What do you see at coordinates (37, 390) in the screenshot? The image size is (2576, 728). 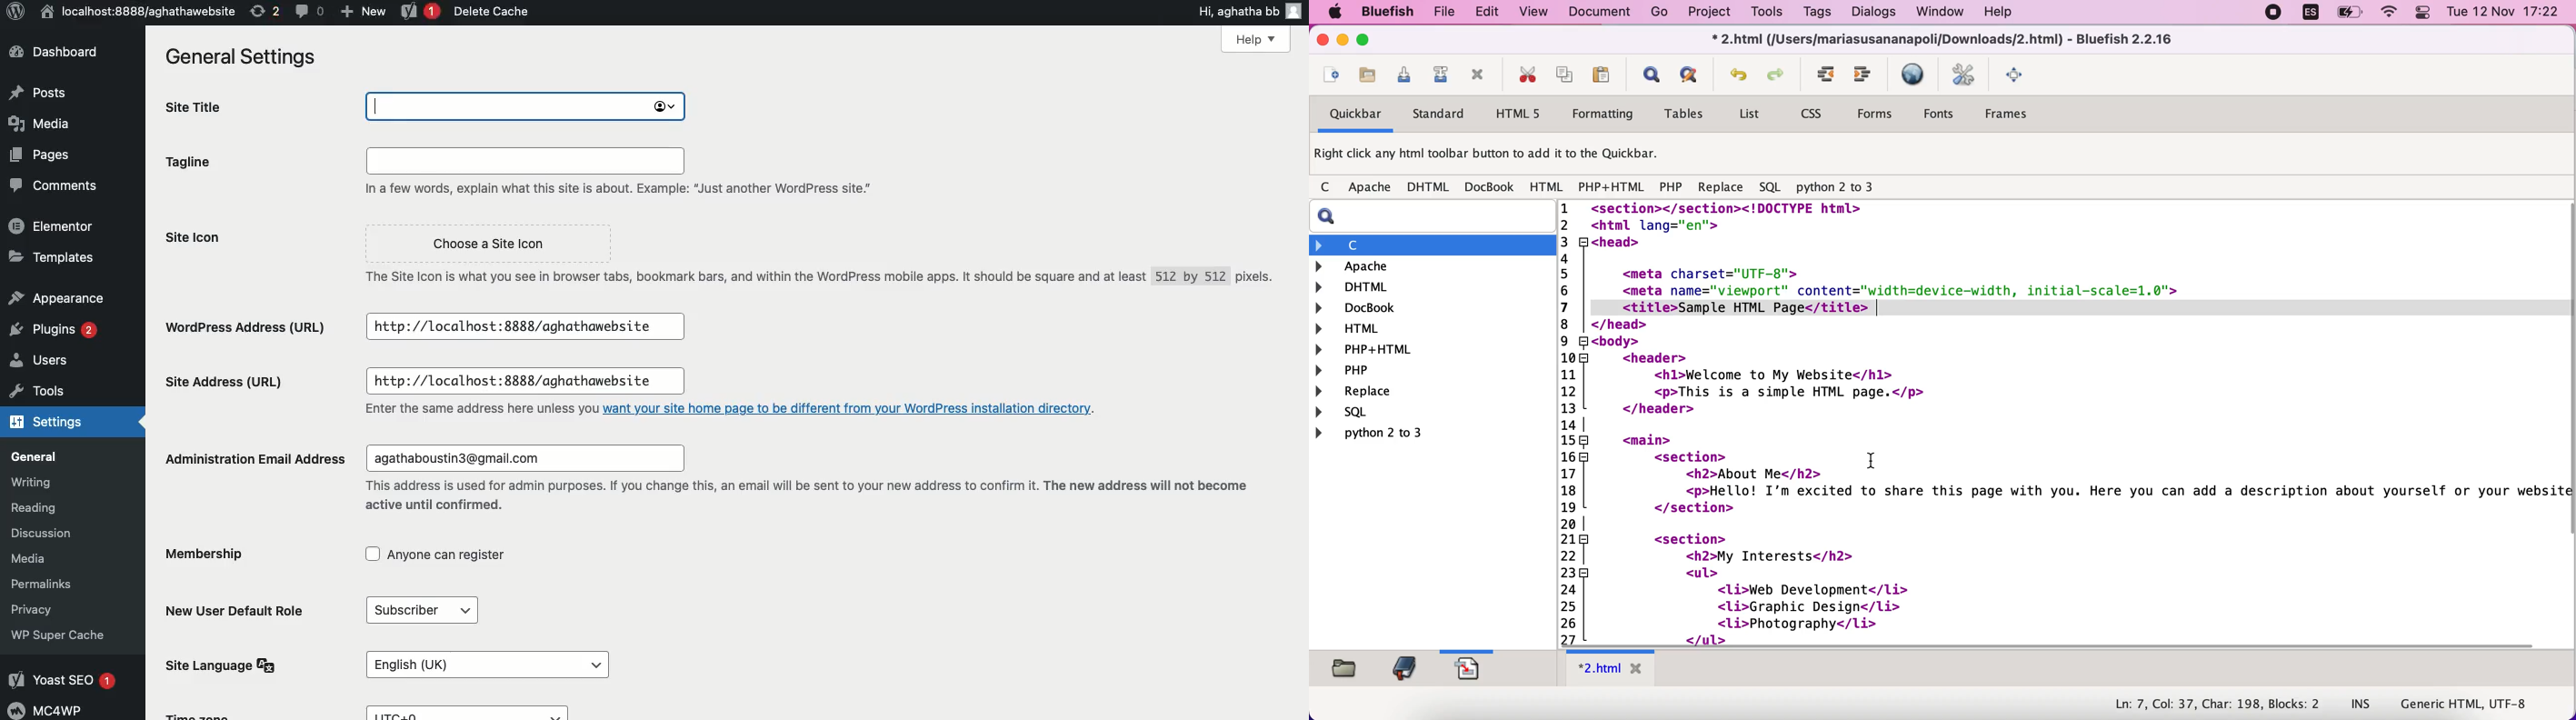 I see `Tools` at bounding box center [37, 390].